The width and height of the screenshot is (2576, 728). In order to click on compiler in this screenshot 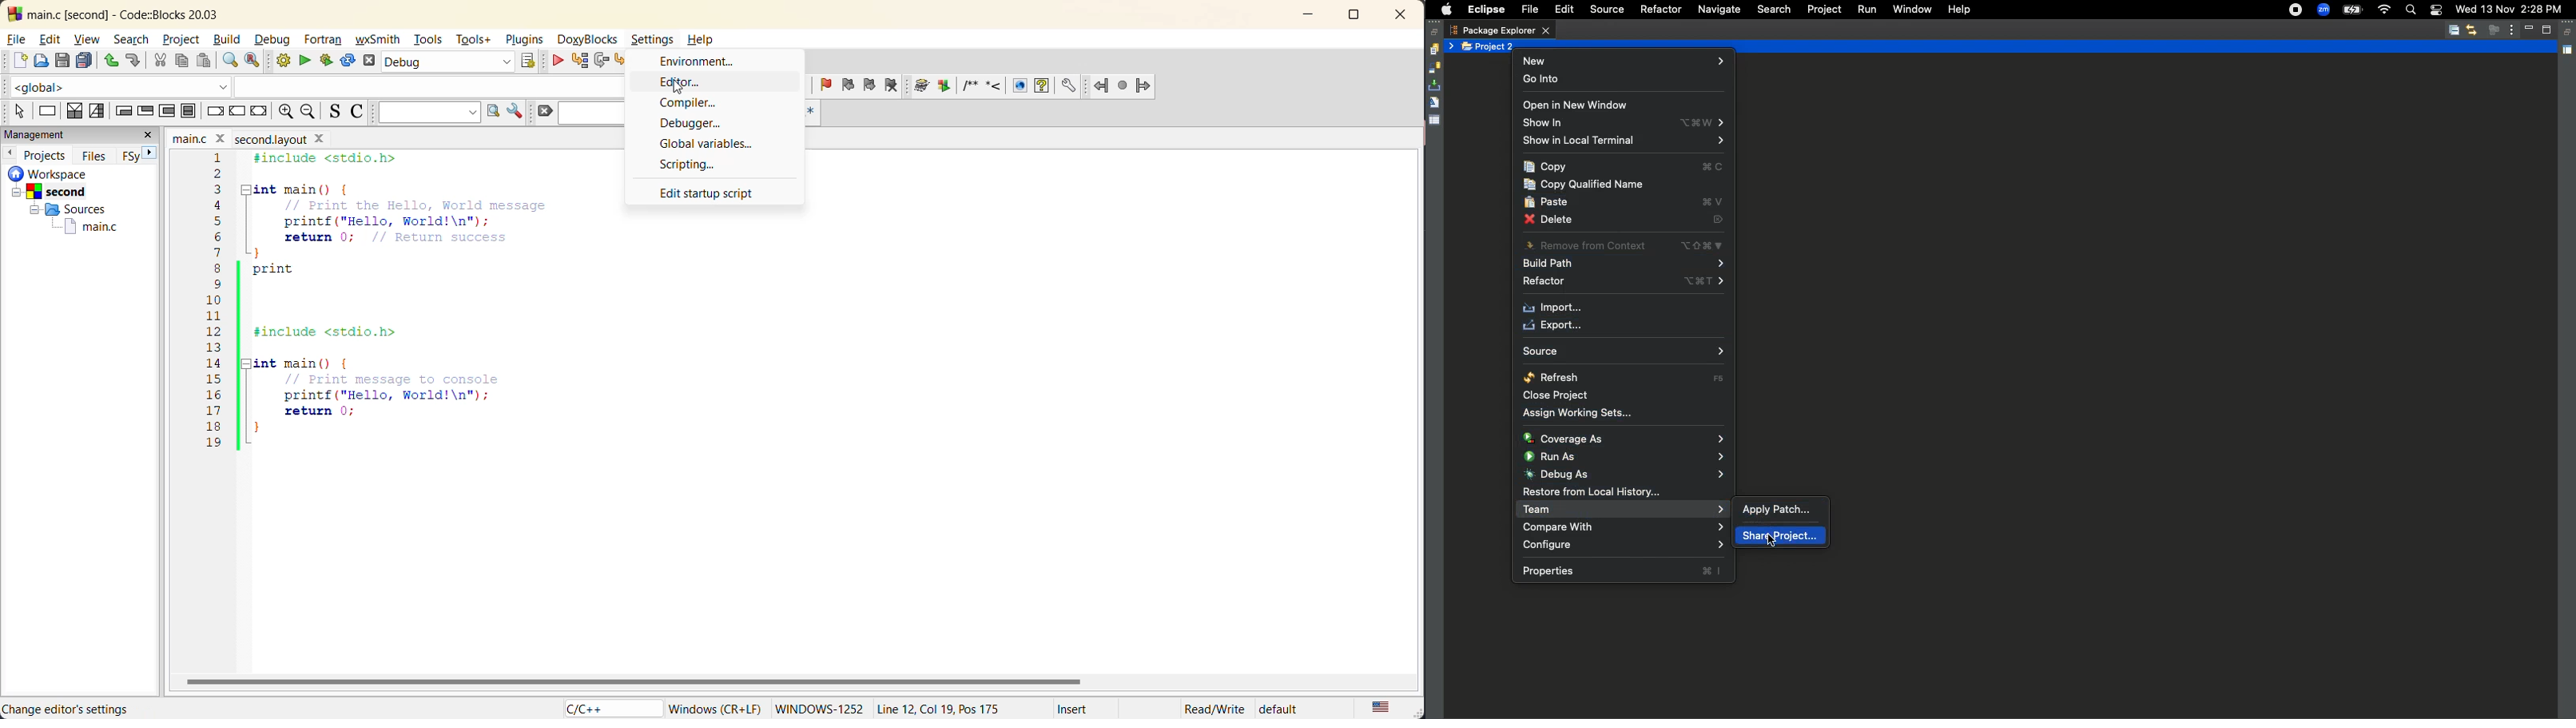, I will do `click(696, 103)`.